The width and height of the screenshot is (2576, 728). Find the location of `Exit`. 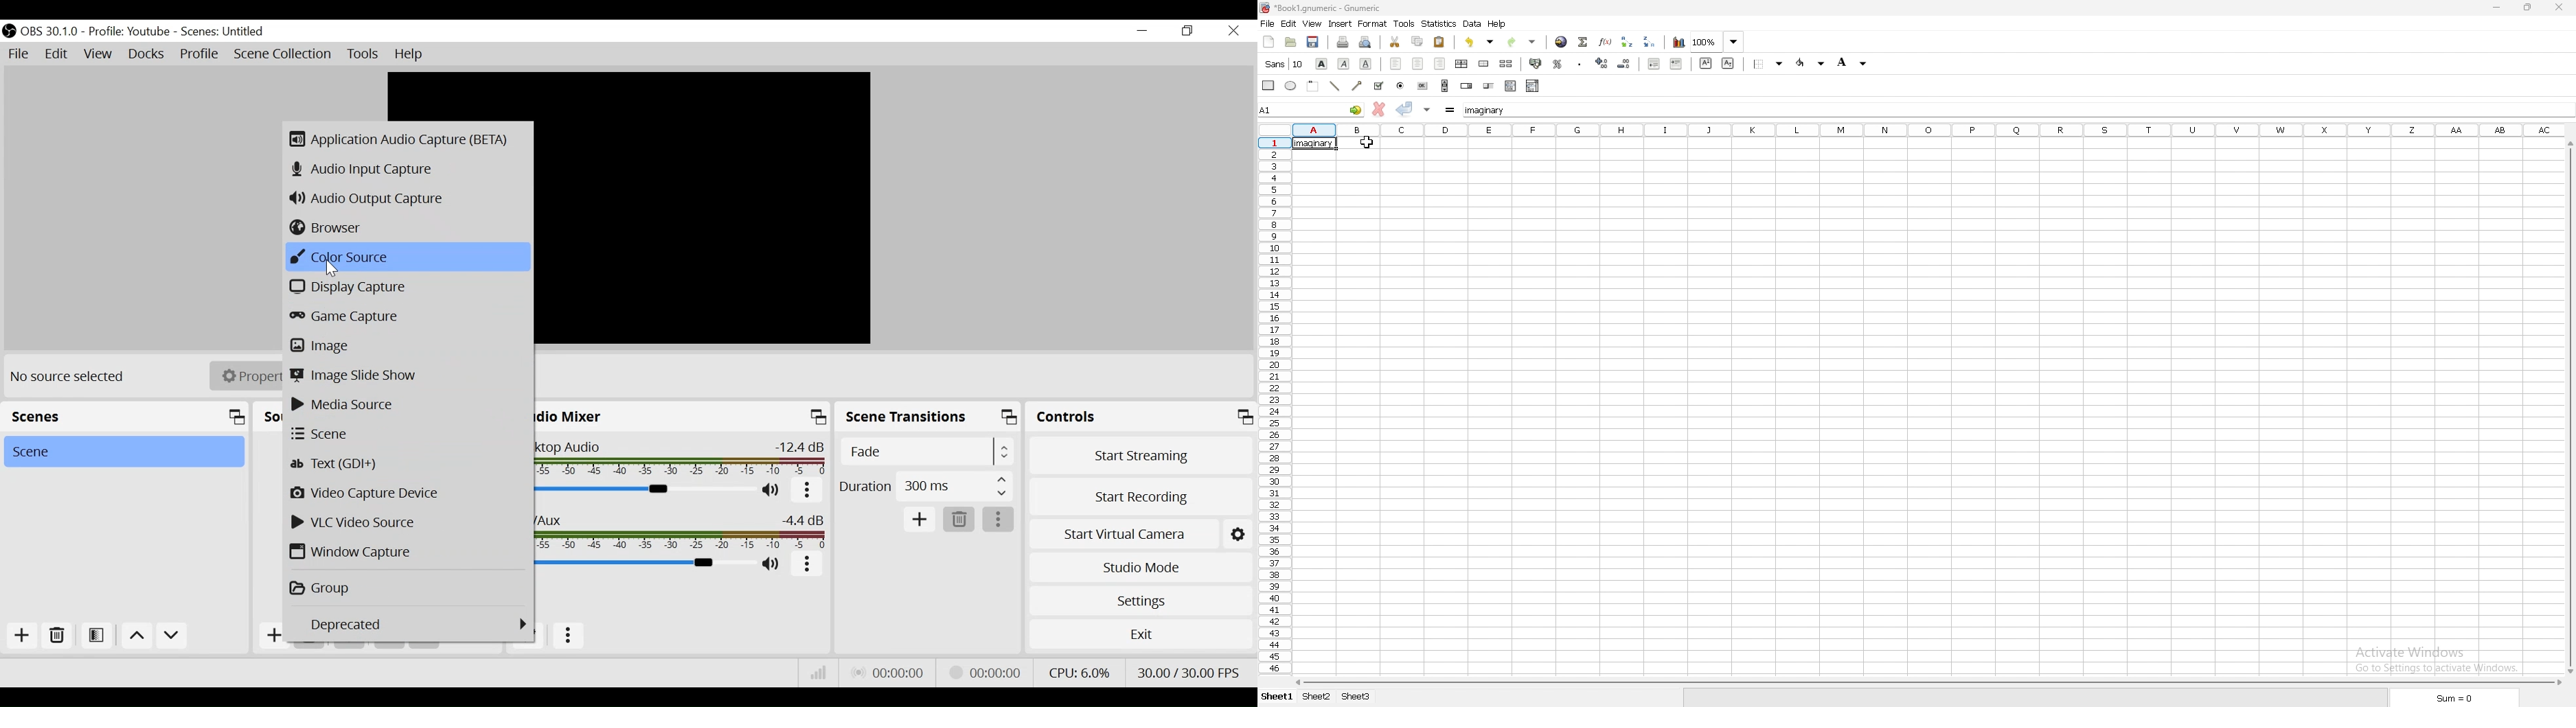

Exit is located at coordinates (1141, 638).